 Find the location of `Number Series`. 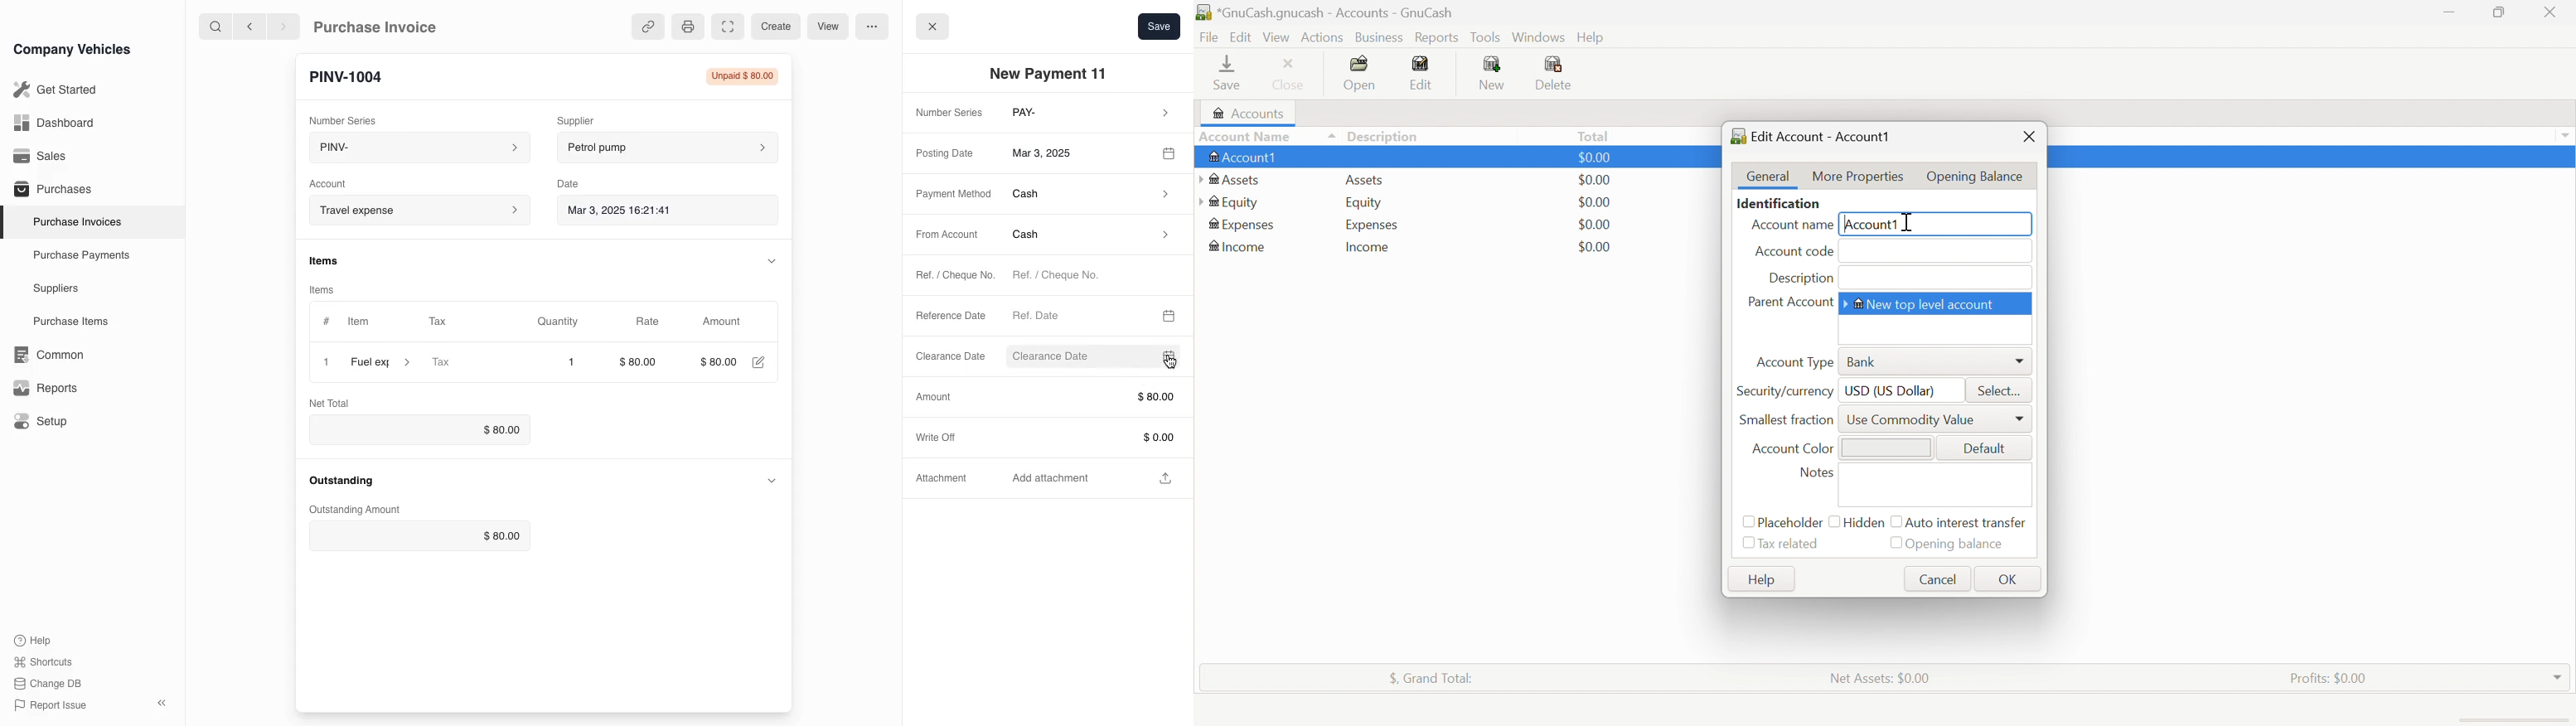

Number Series is located at coordinates (346, 117).